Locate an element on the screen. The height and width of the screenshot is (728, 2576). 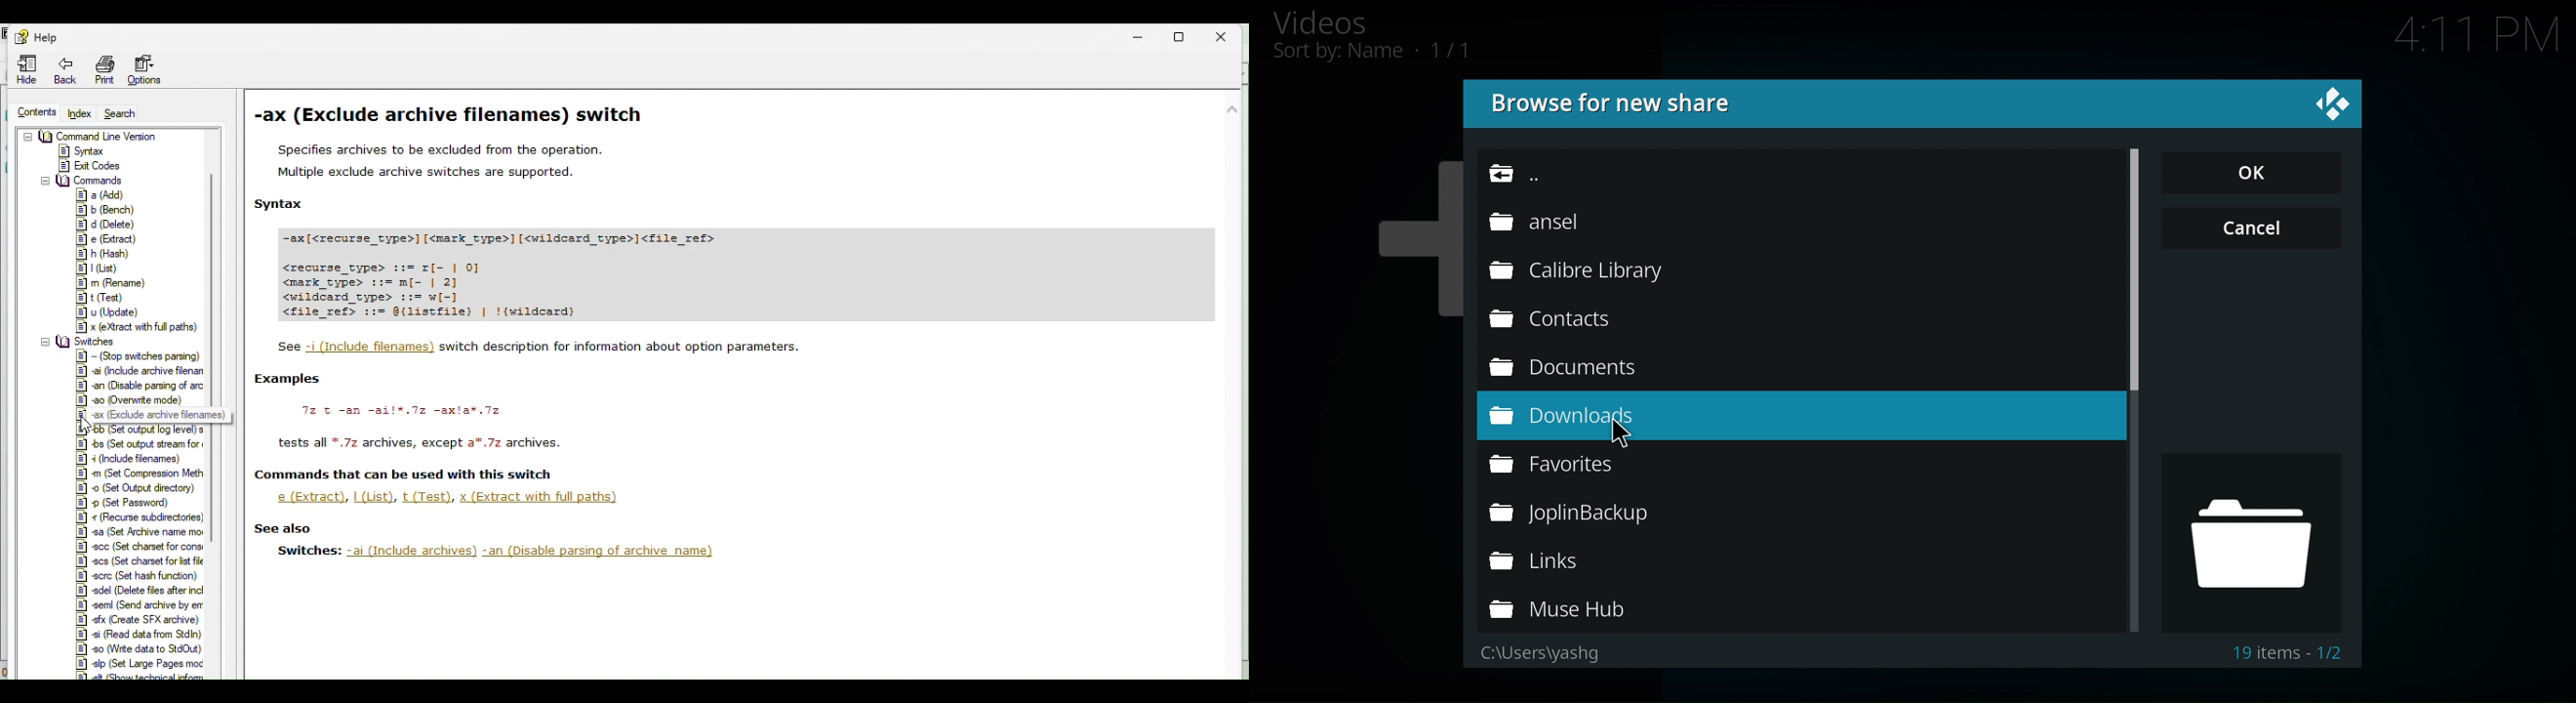
Downloads is located at coordinates (1584, 417).